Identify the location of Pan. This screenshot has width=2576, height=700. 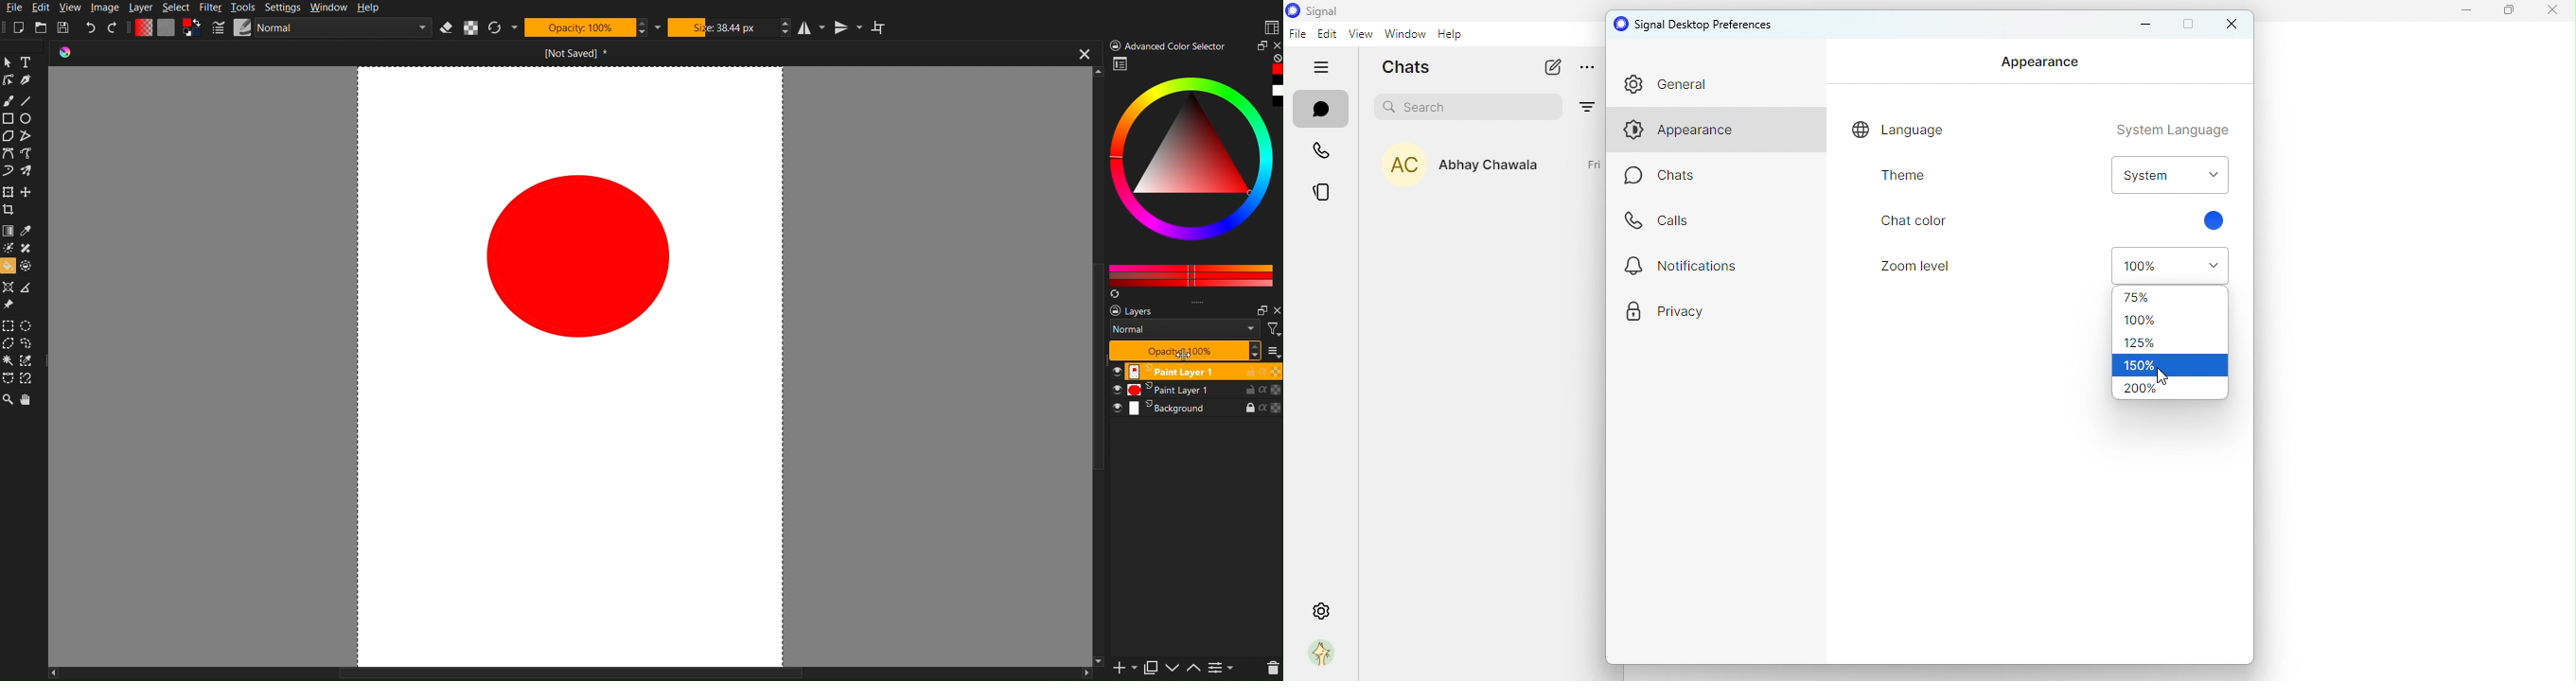
(28, 400).